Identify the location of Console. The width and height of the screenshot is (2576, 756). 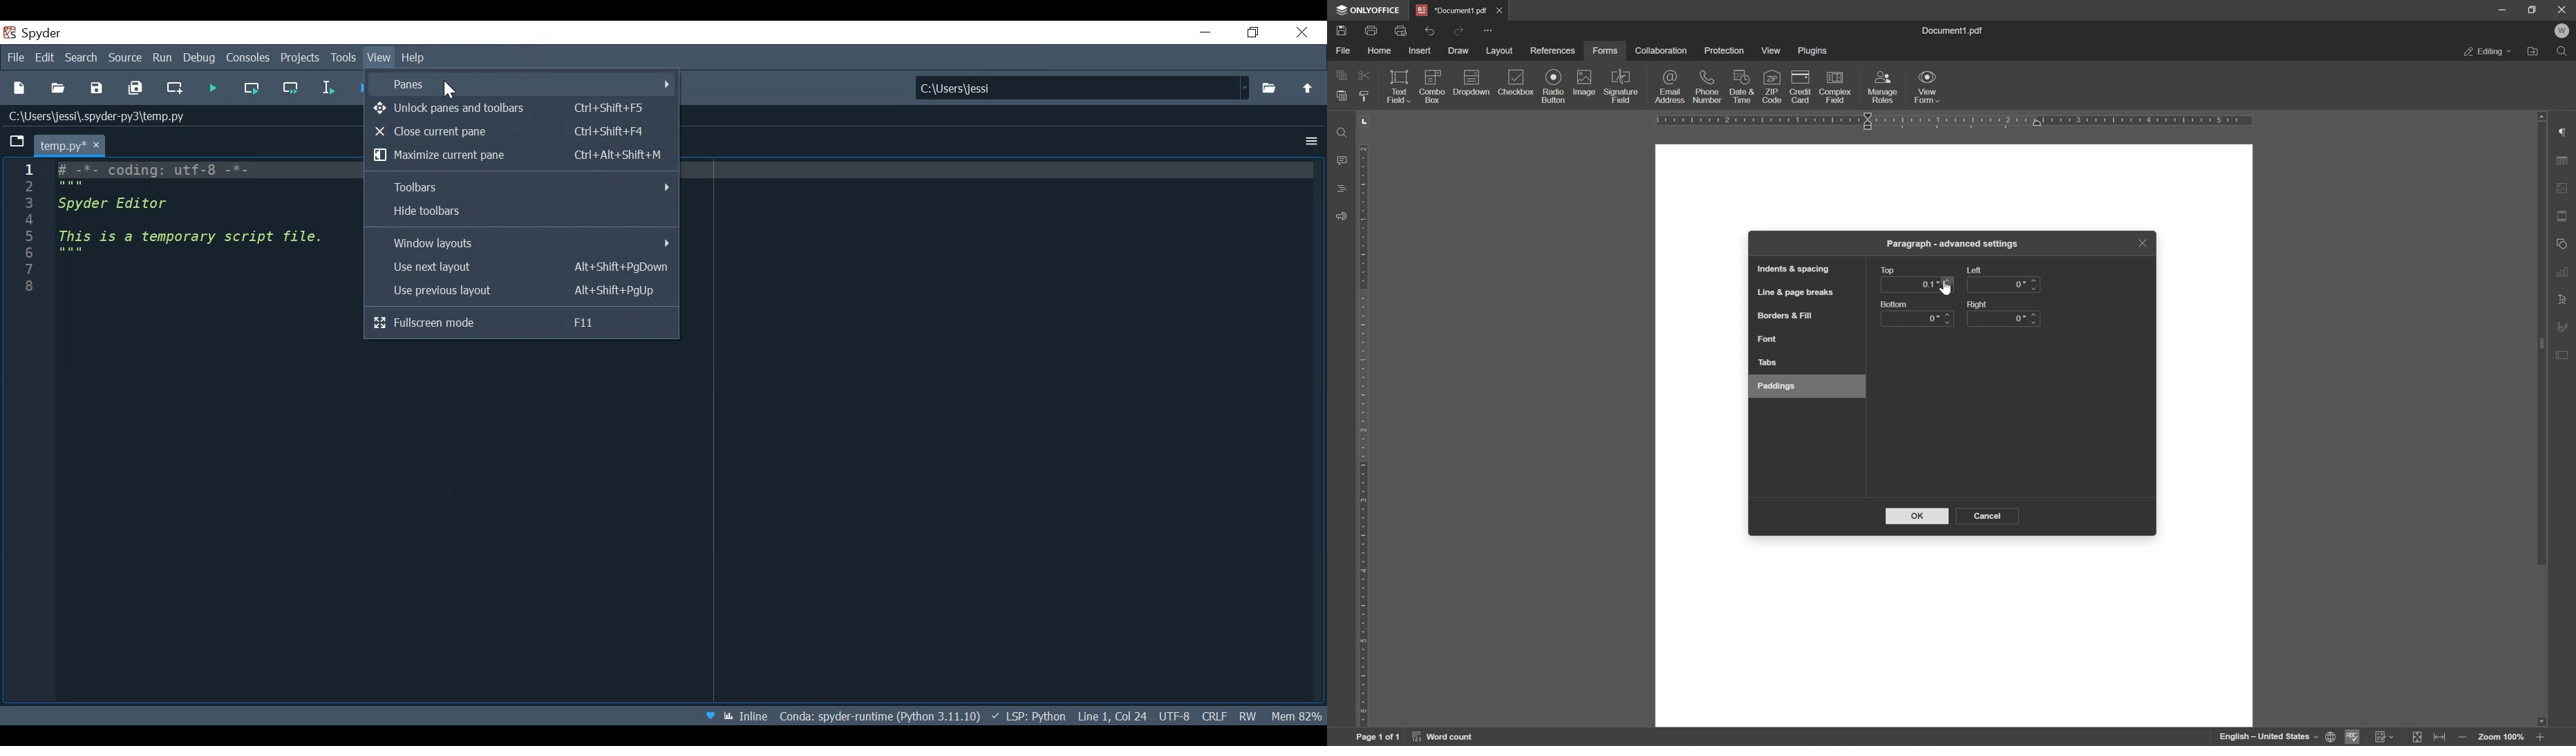
(250, 57).